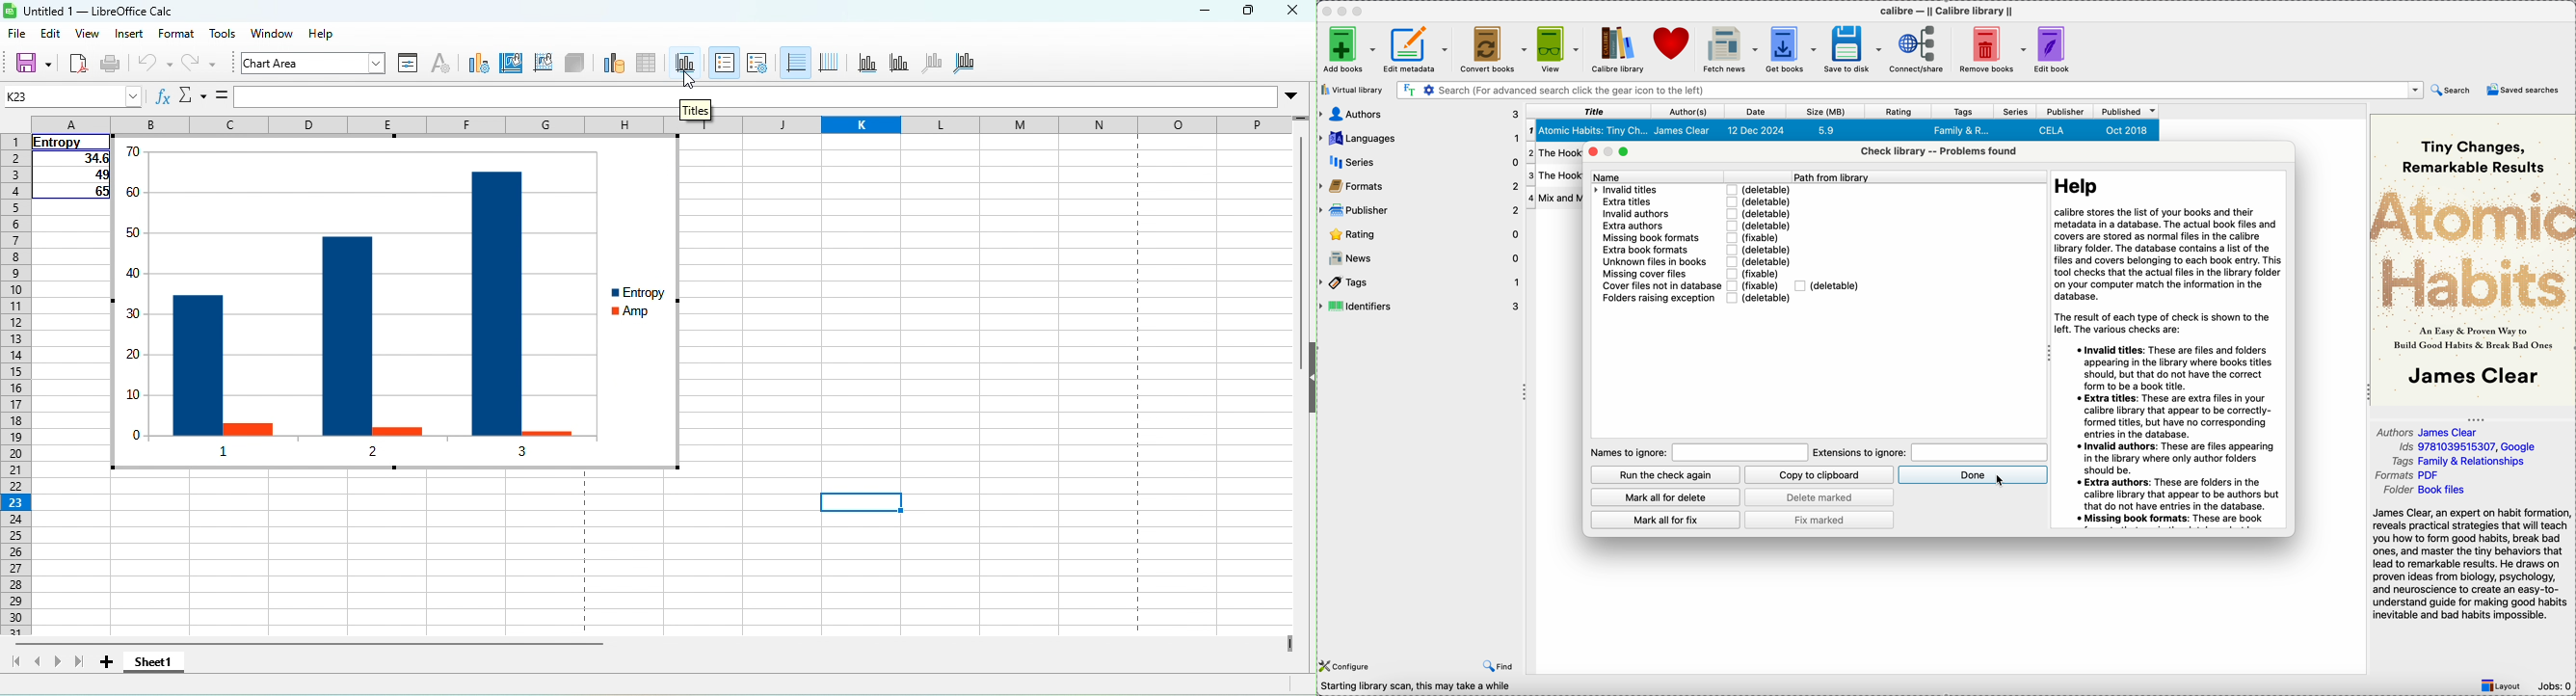 The image size is (2576, 700). I want to click on vertical gids, so click(833, 63).